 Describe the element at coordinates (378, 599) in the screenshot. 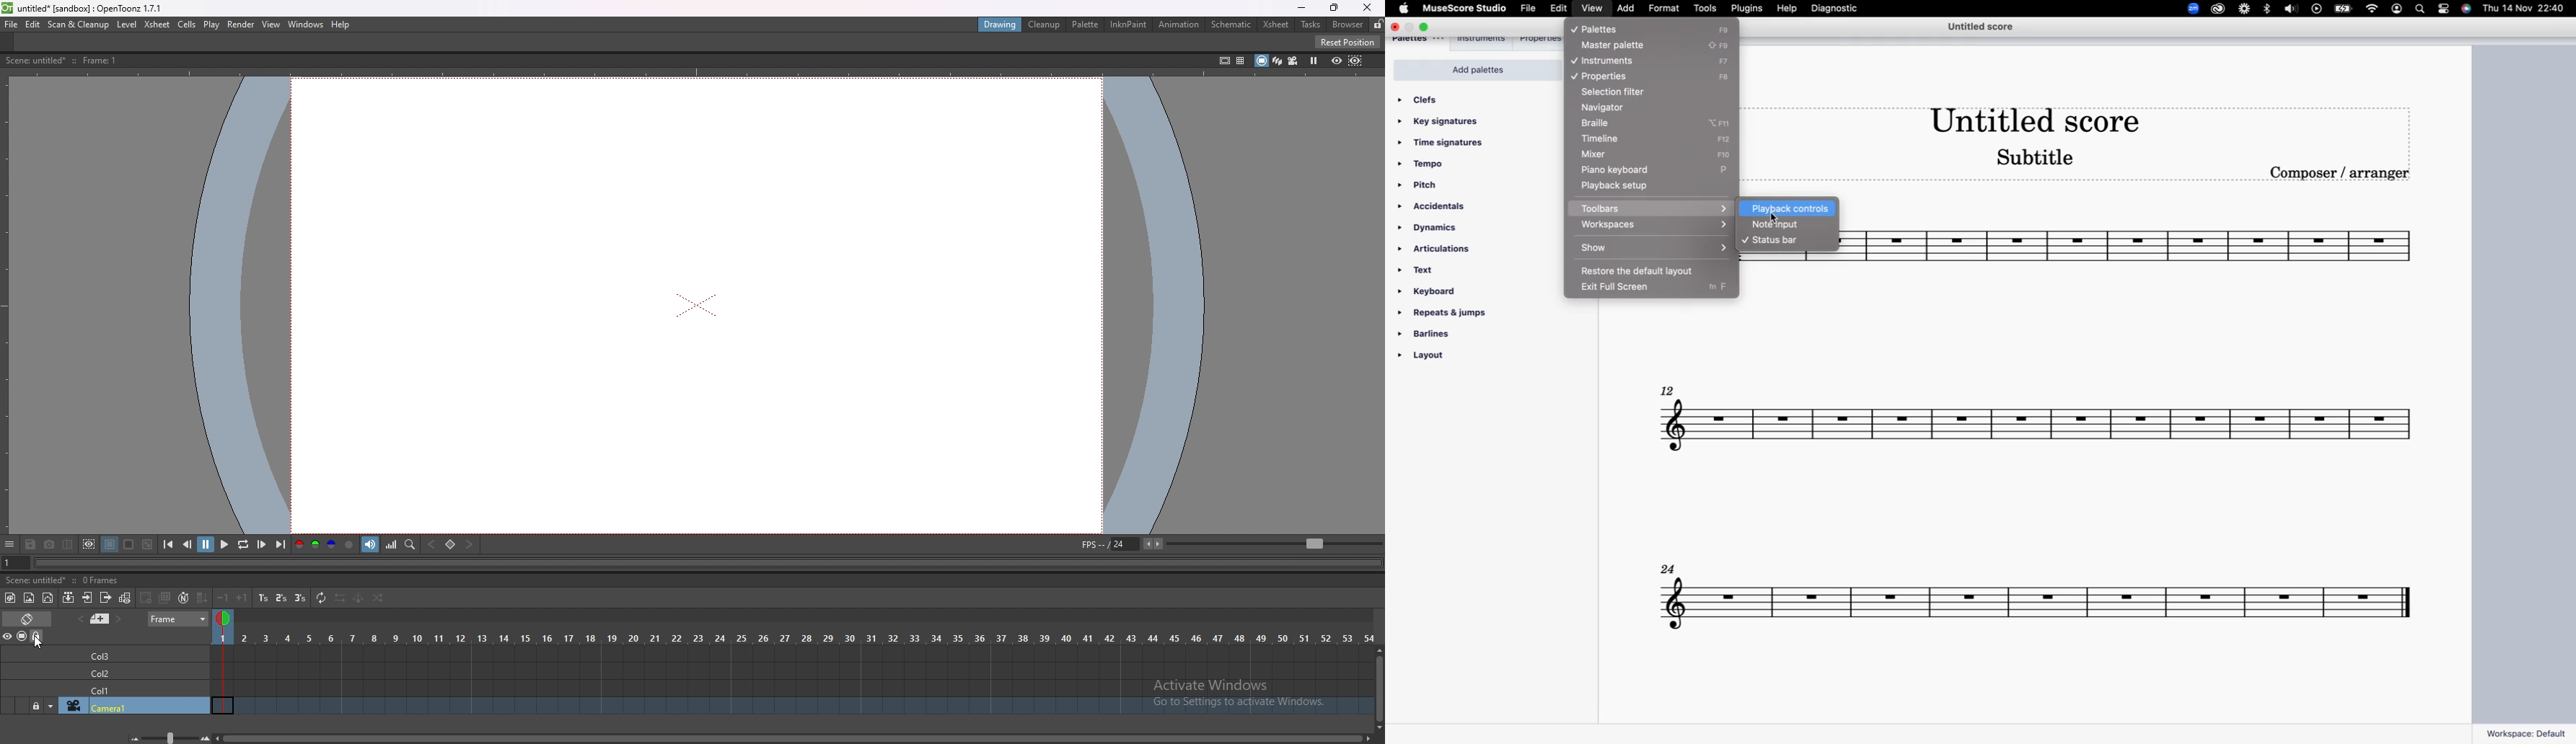

I see `random` at that location.